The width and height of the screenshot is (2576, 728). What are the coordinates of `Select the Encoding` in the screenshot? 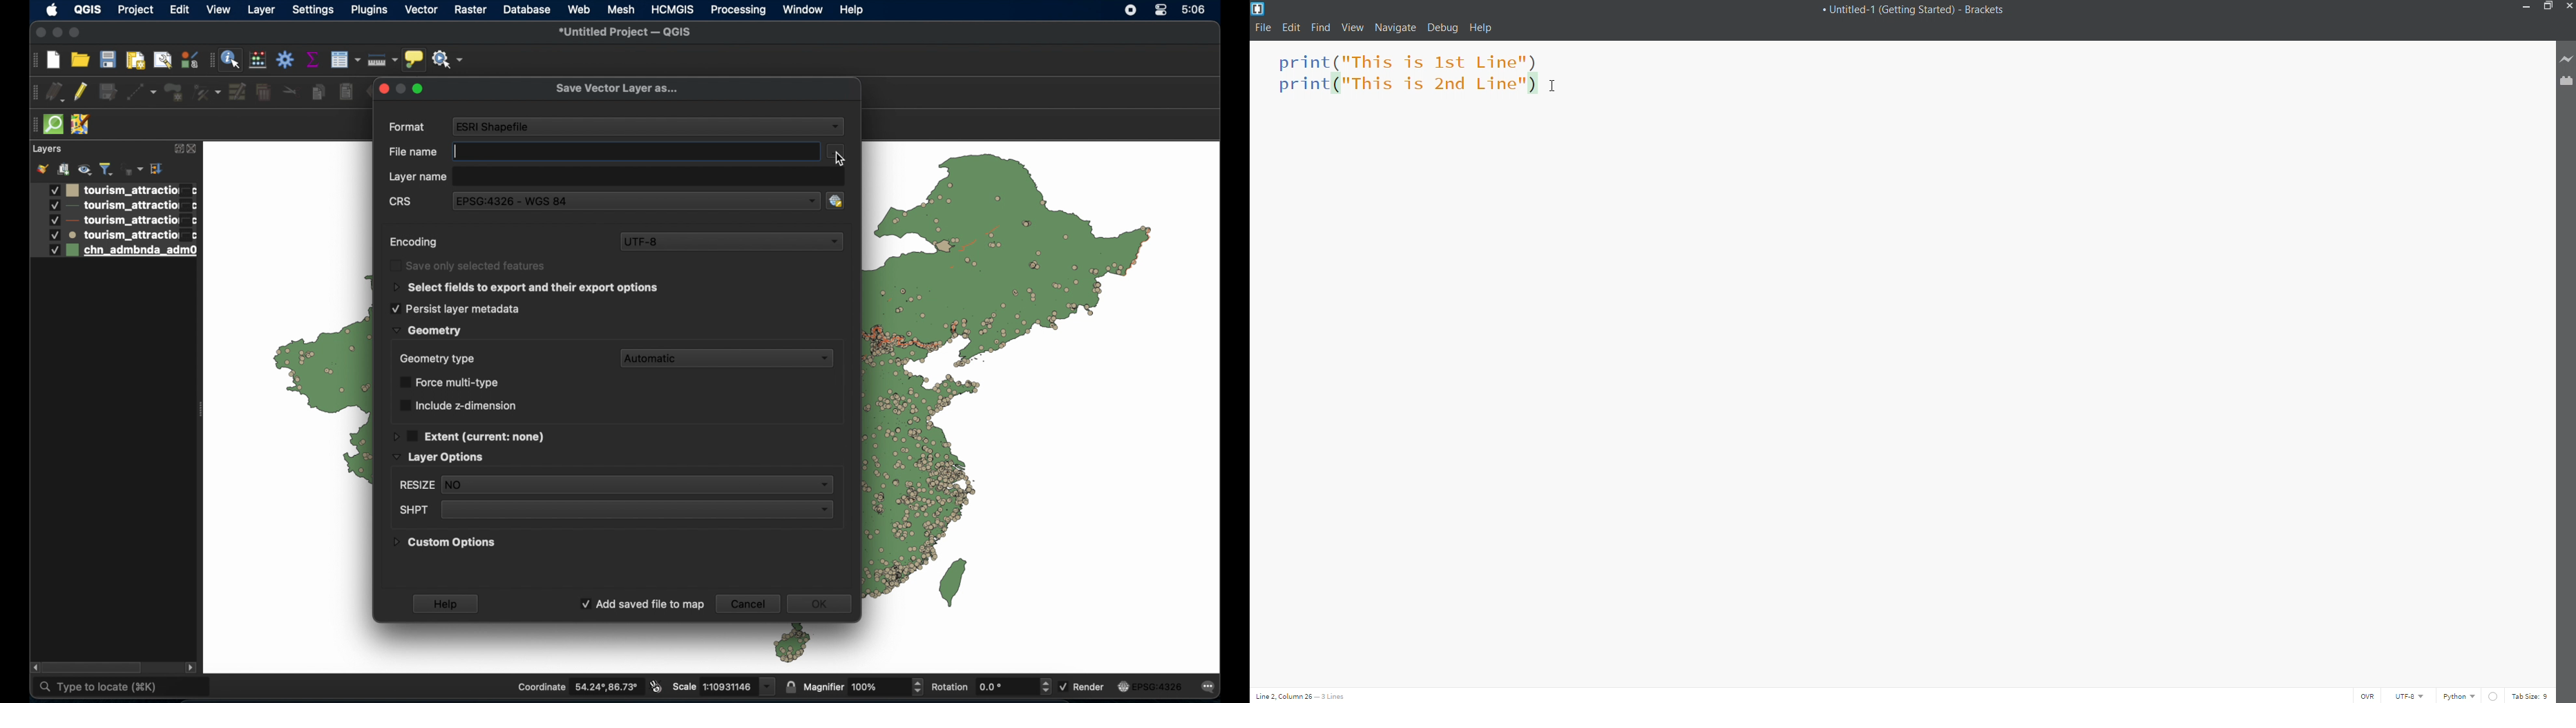 It's located at (2410, 694).